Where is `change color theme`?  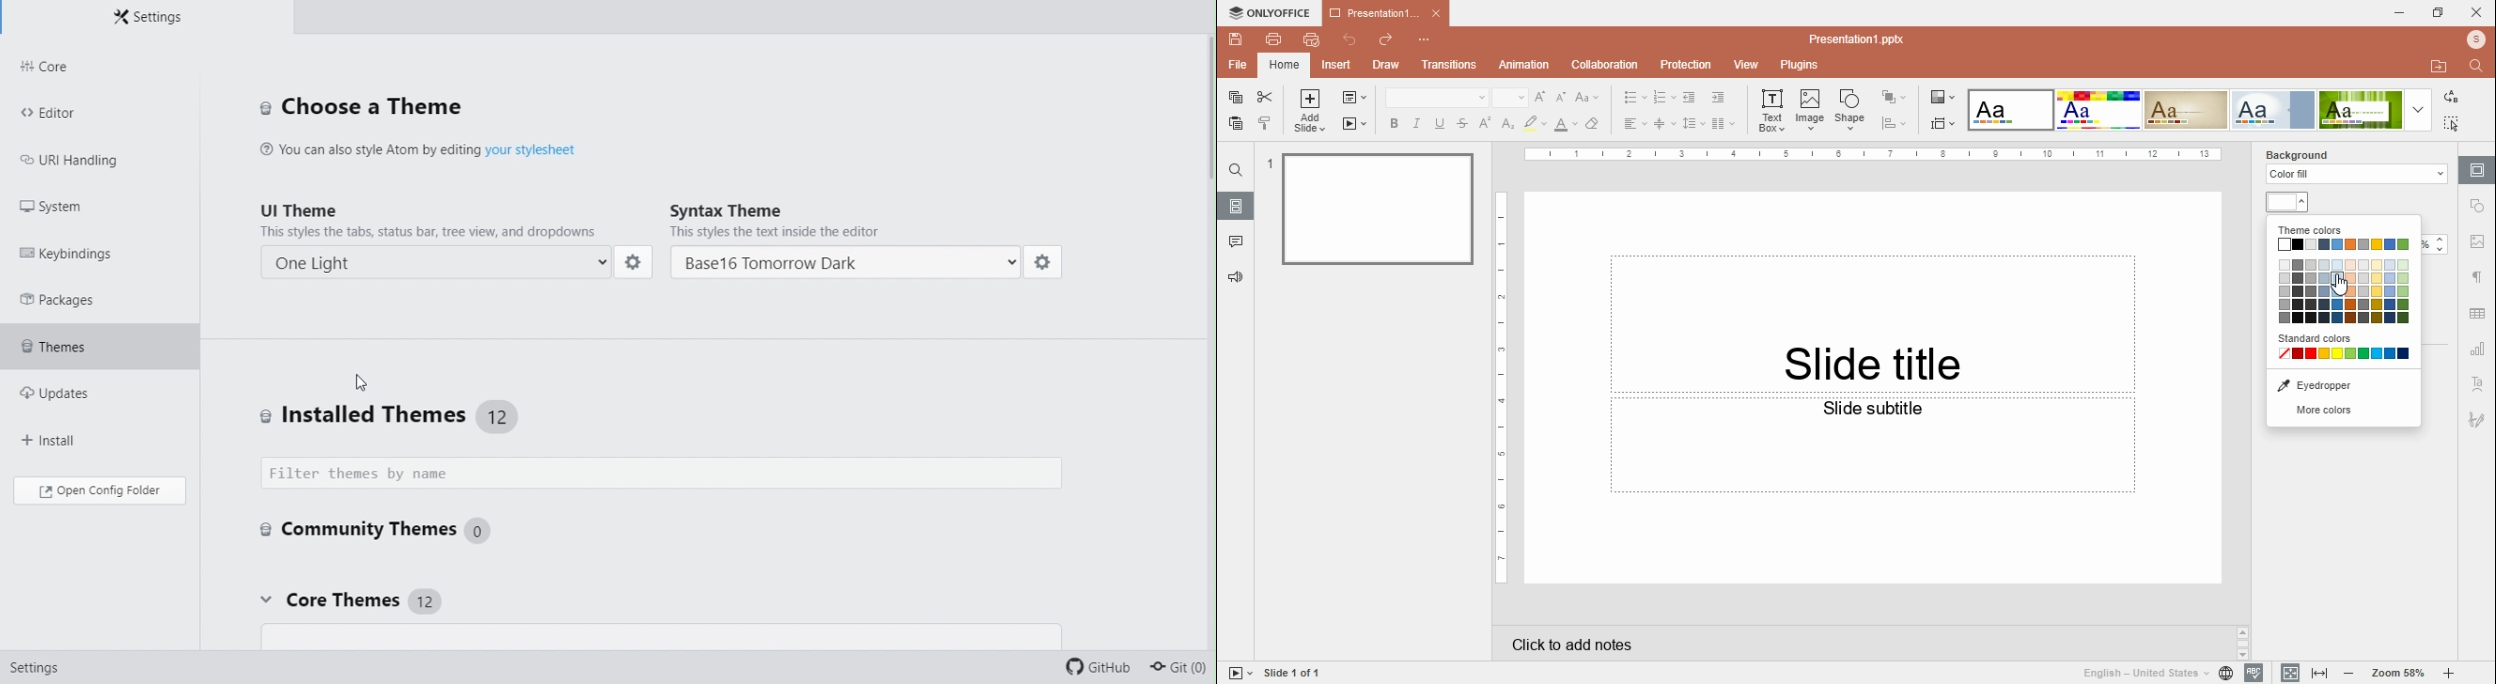 change color theme is located at coordinates (1942, 97).